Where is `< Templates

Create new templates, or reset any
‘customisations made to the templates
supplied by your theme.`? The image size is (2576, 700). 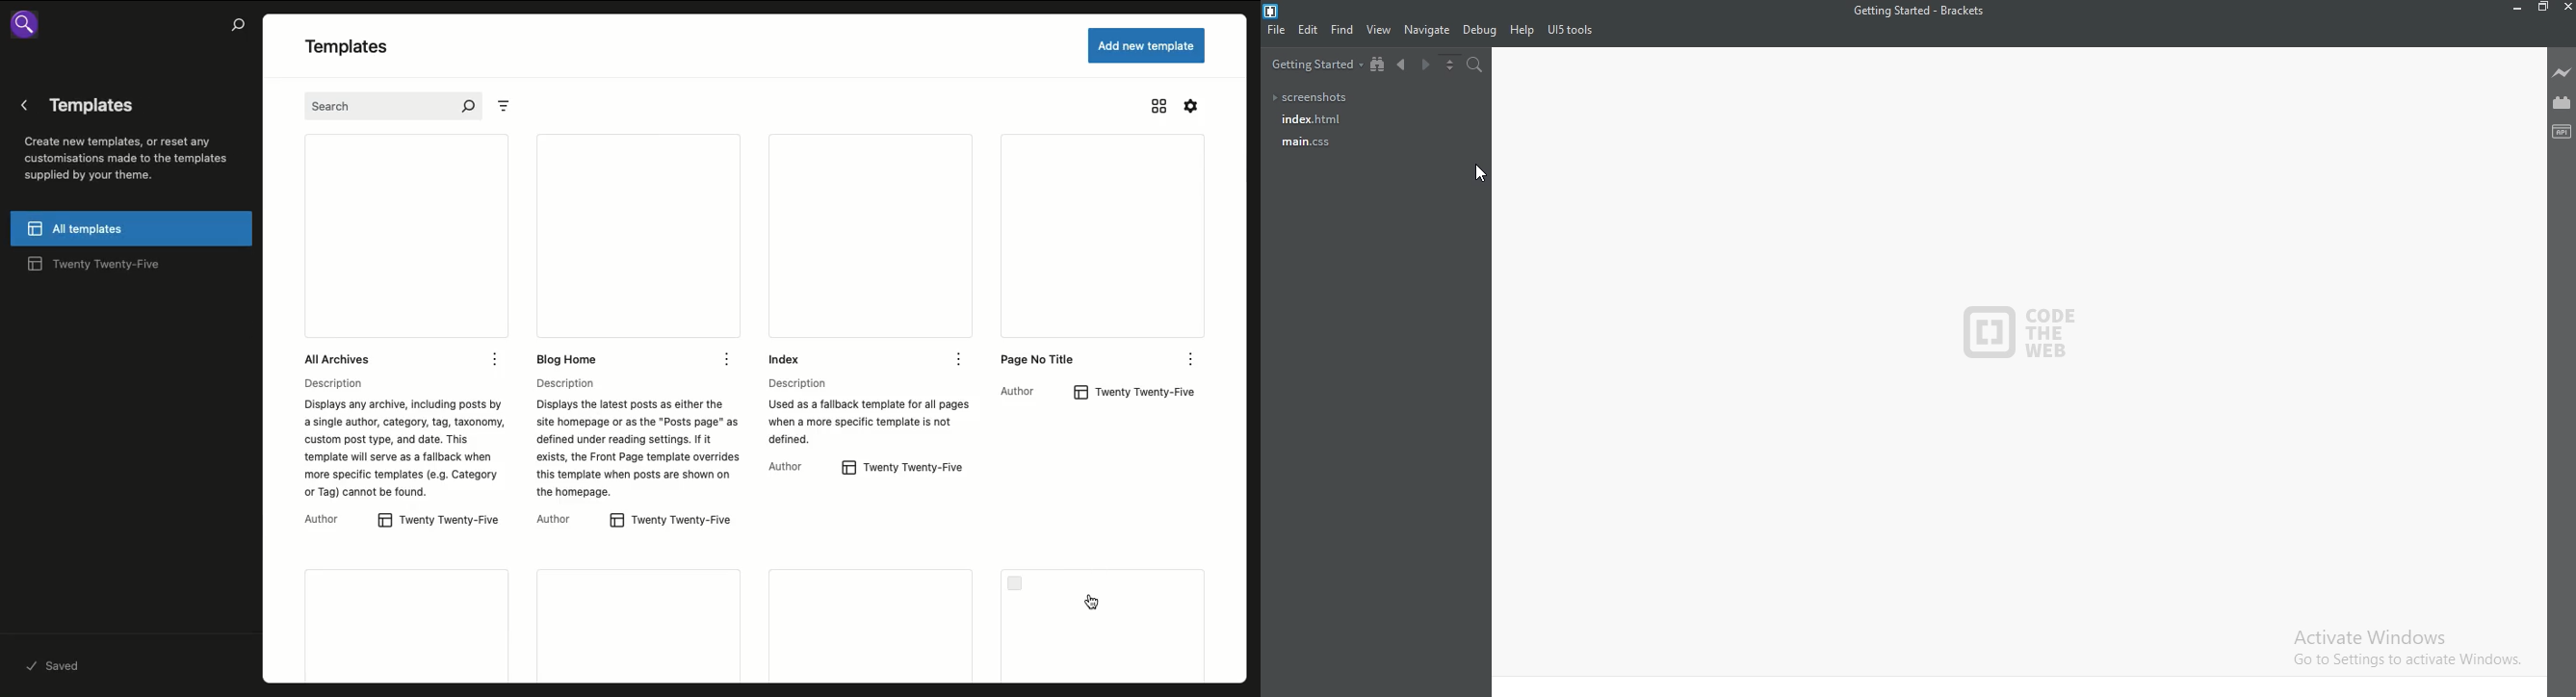 < Templates

Create new templates, or reset any
‘customisations made to the templates
supplied by your theme. is located at coordinates (129, 140).